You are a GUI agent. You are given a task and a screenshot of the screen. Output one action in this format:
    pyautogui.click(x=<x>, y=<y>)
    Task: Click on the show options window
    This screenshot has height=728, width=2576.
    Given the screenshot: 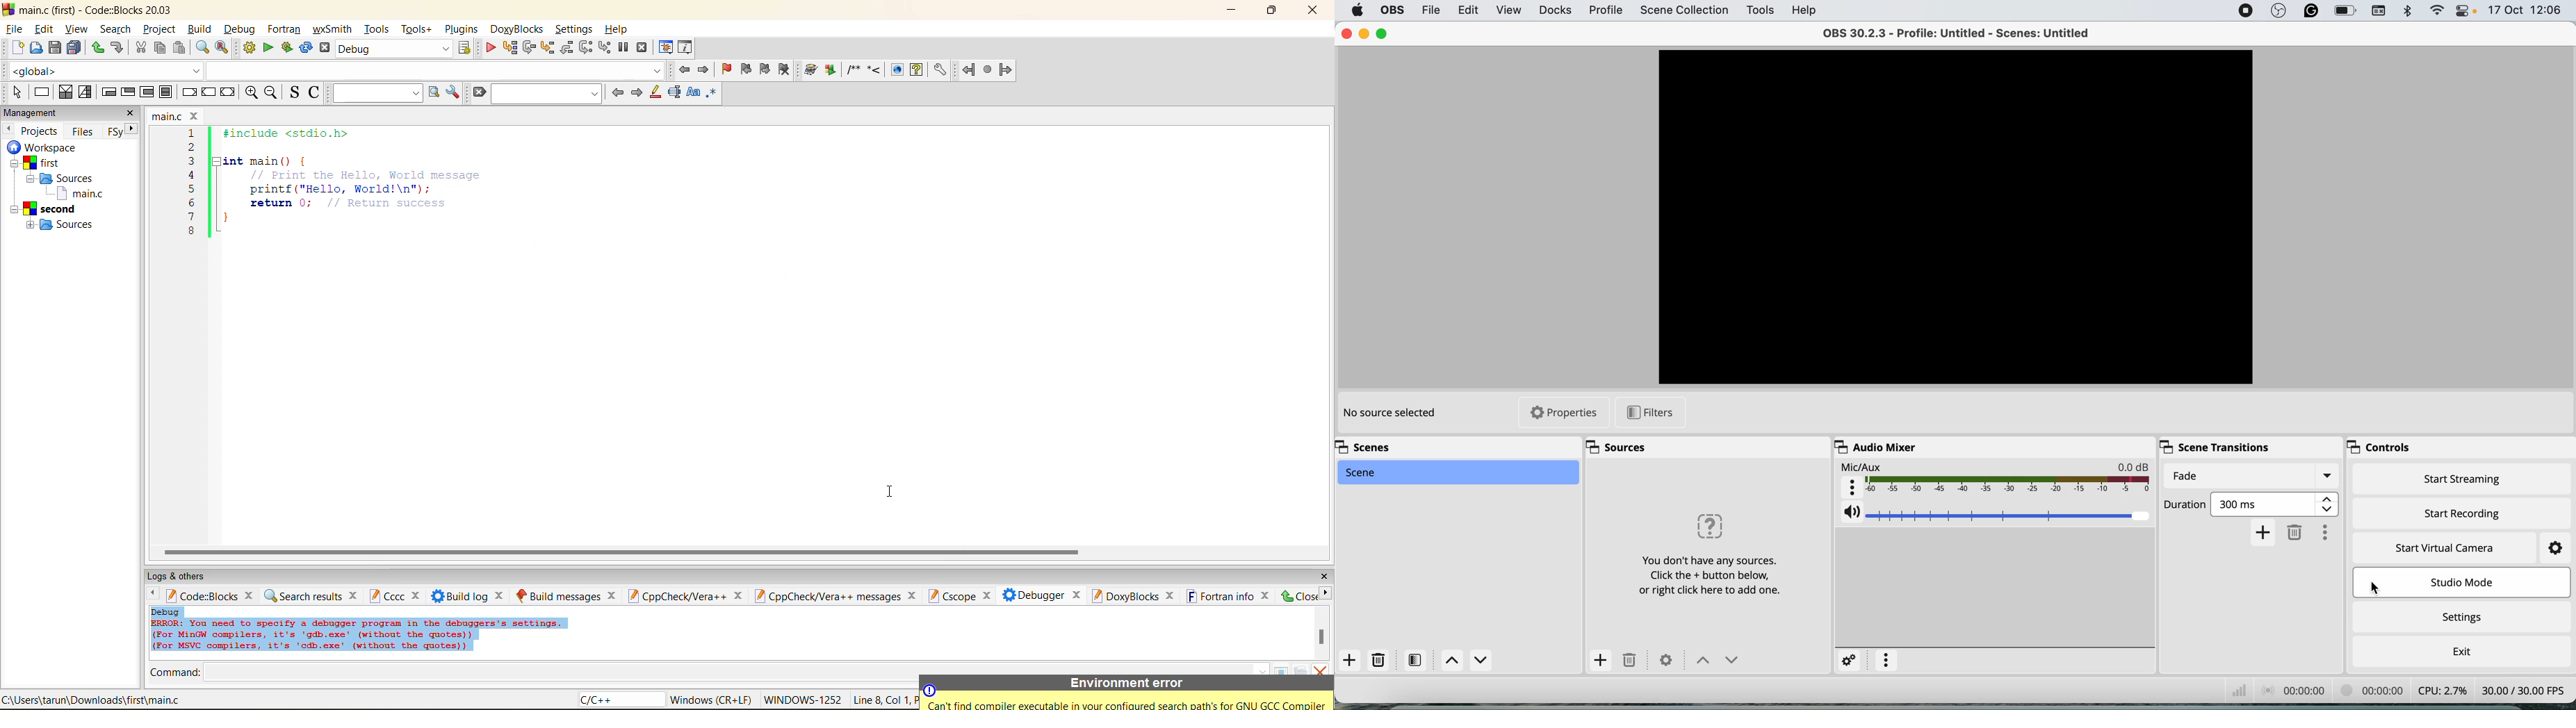 What is the action you would take?
    pyautogui.click(x=453, y=92)
    